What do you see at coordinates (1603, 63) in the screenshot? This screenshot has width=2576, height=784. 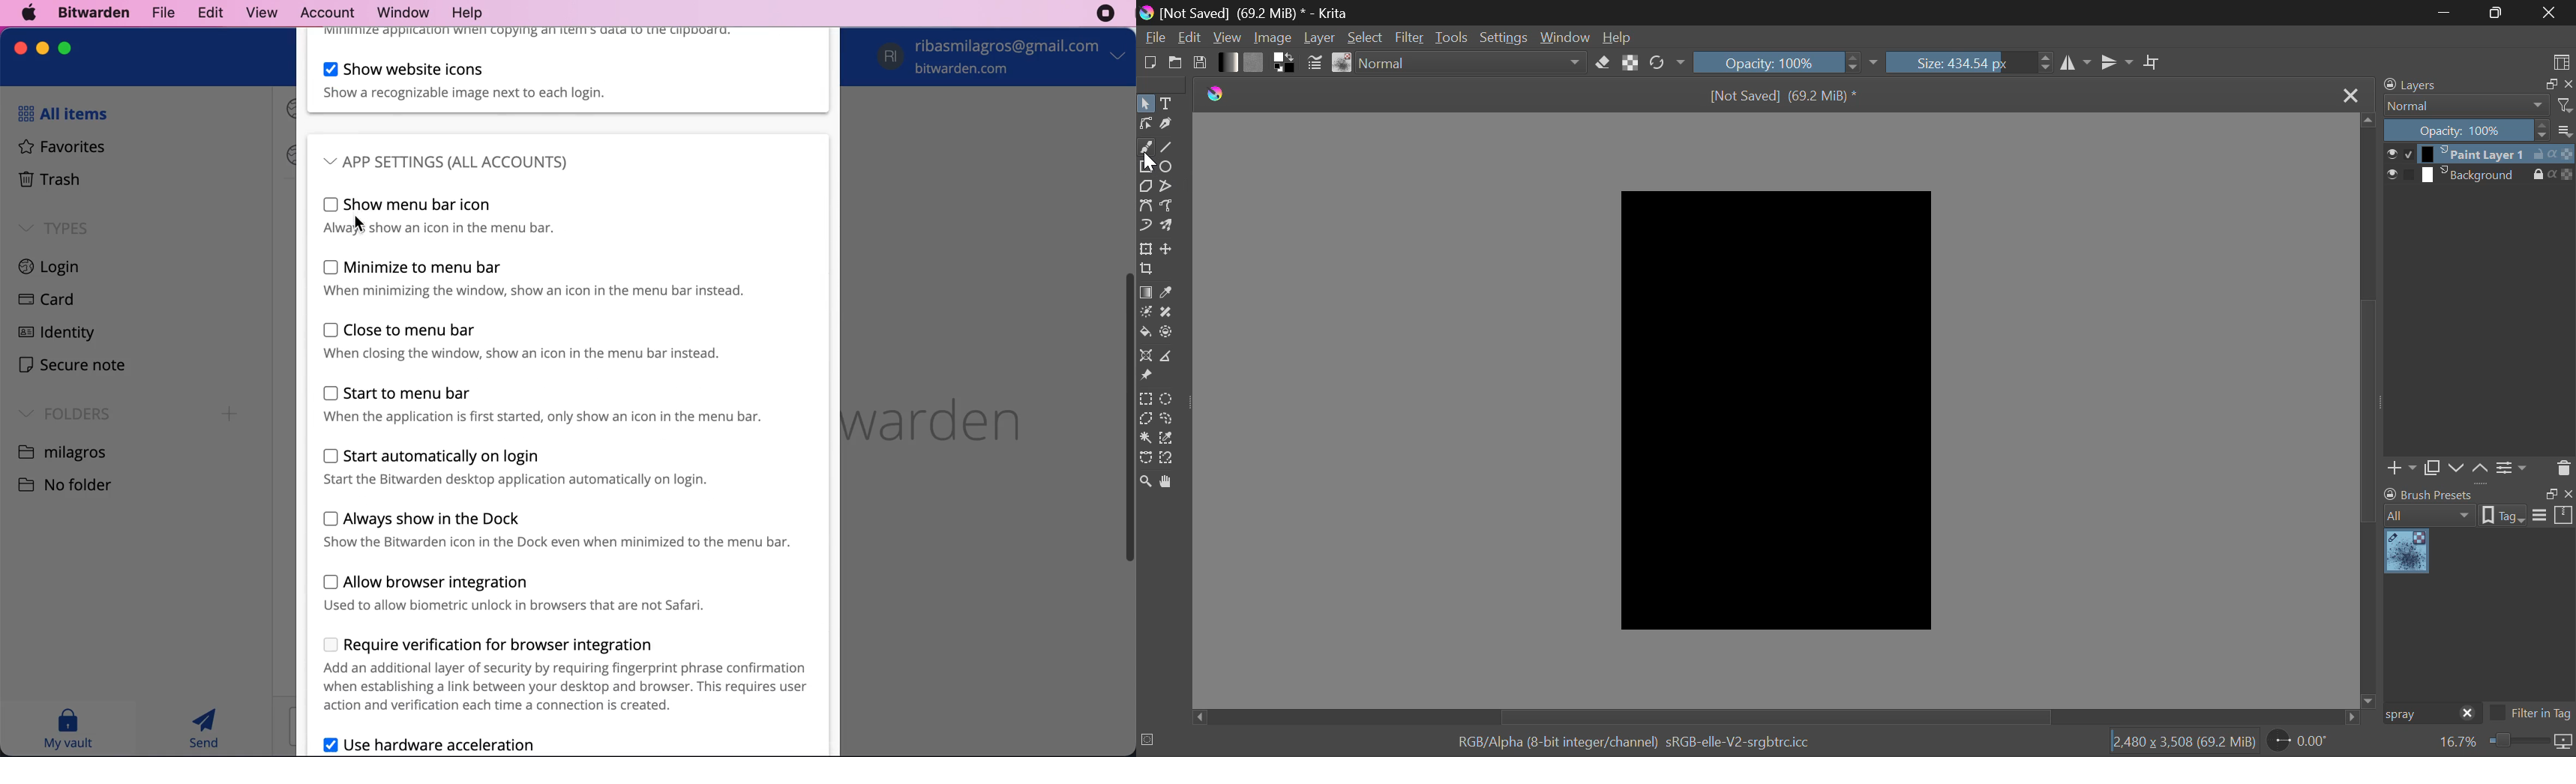 I see `Eraser` at bounding box center [1603, 63].